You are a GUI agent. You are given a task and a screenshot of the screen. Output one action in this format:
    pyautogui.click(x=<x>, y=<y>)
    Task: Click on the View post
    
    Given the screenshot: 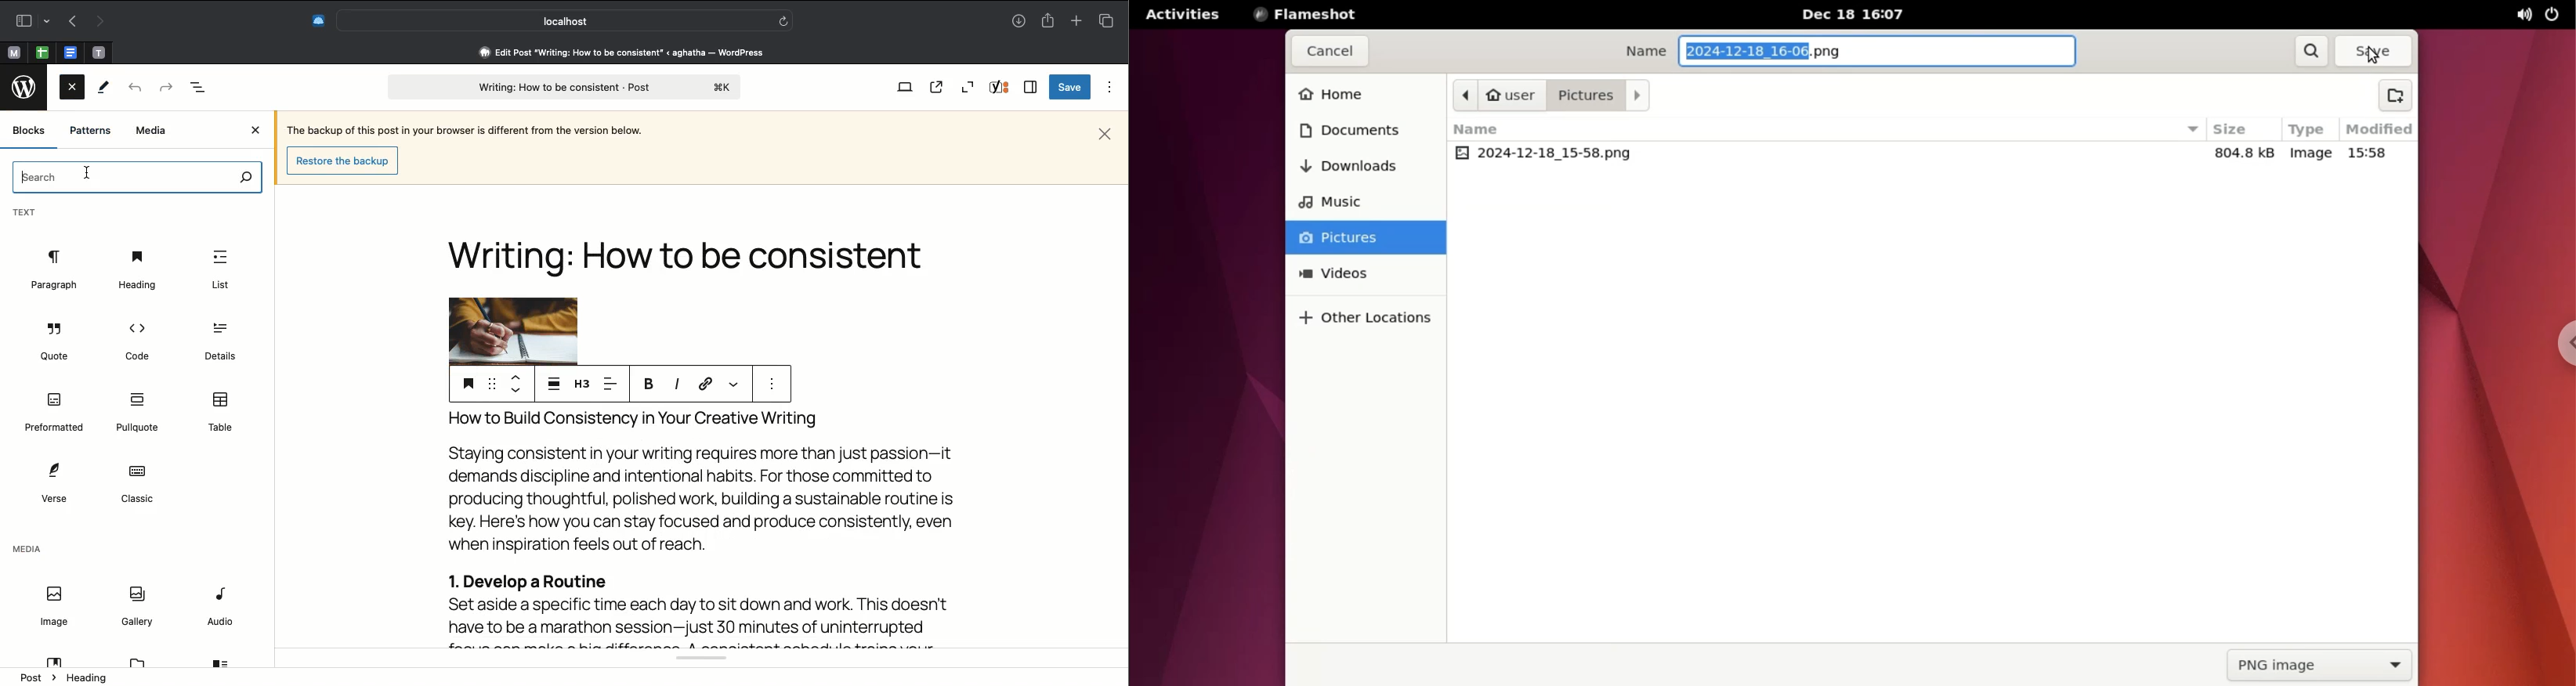 What is the action you would take?
    pyautogui.click(x=936, y=87)
    